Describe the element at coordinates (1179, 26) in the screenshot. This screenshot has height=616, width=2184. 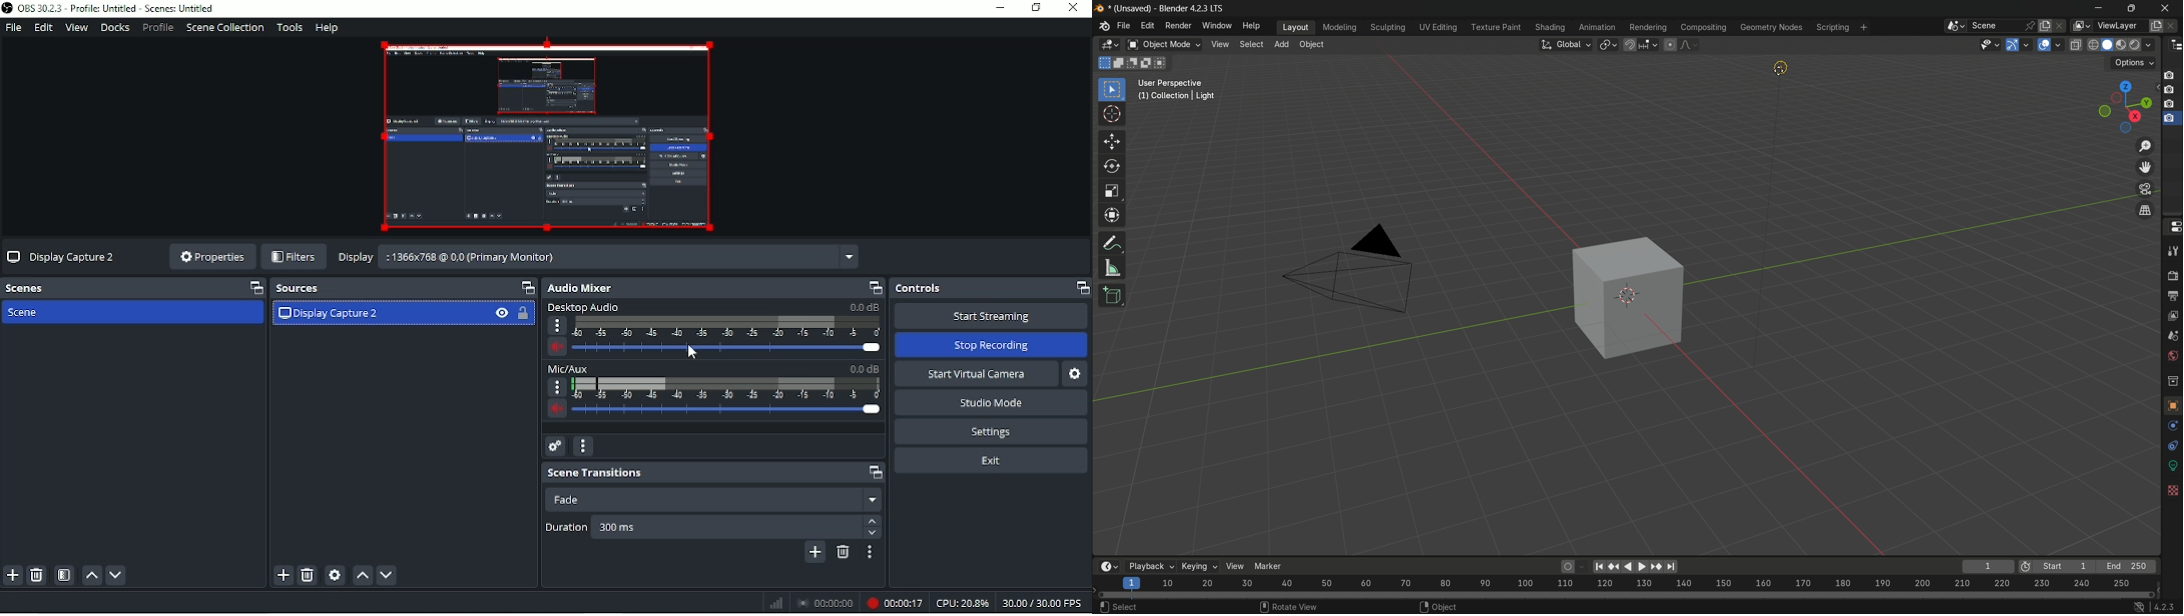
I see `render menu` at that location.